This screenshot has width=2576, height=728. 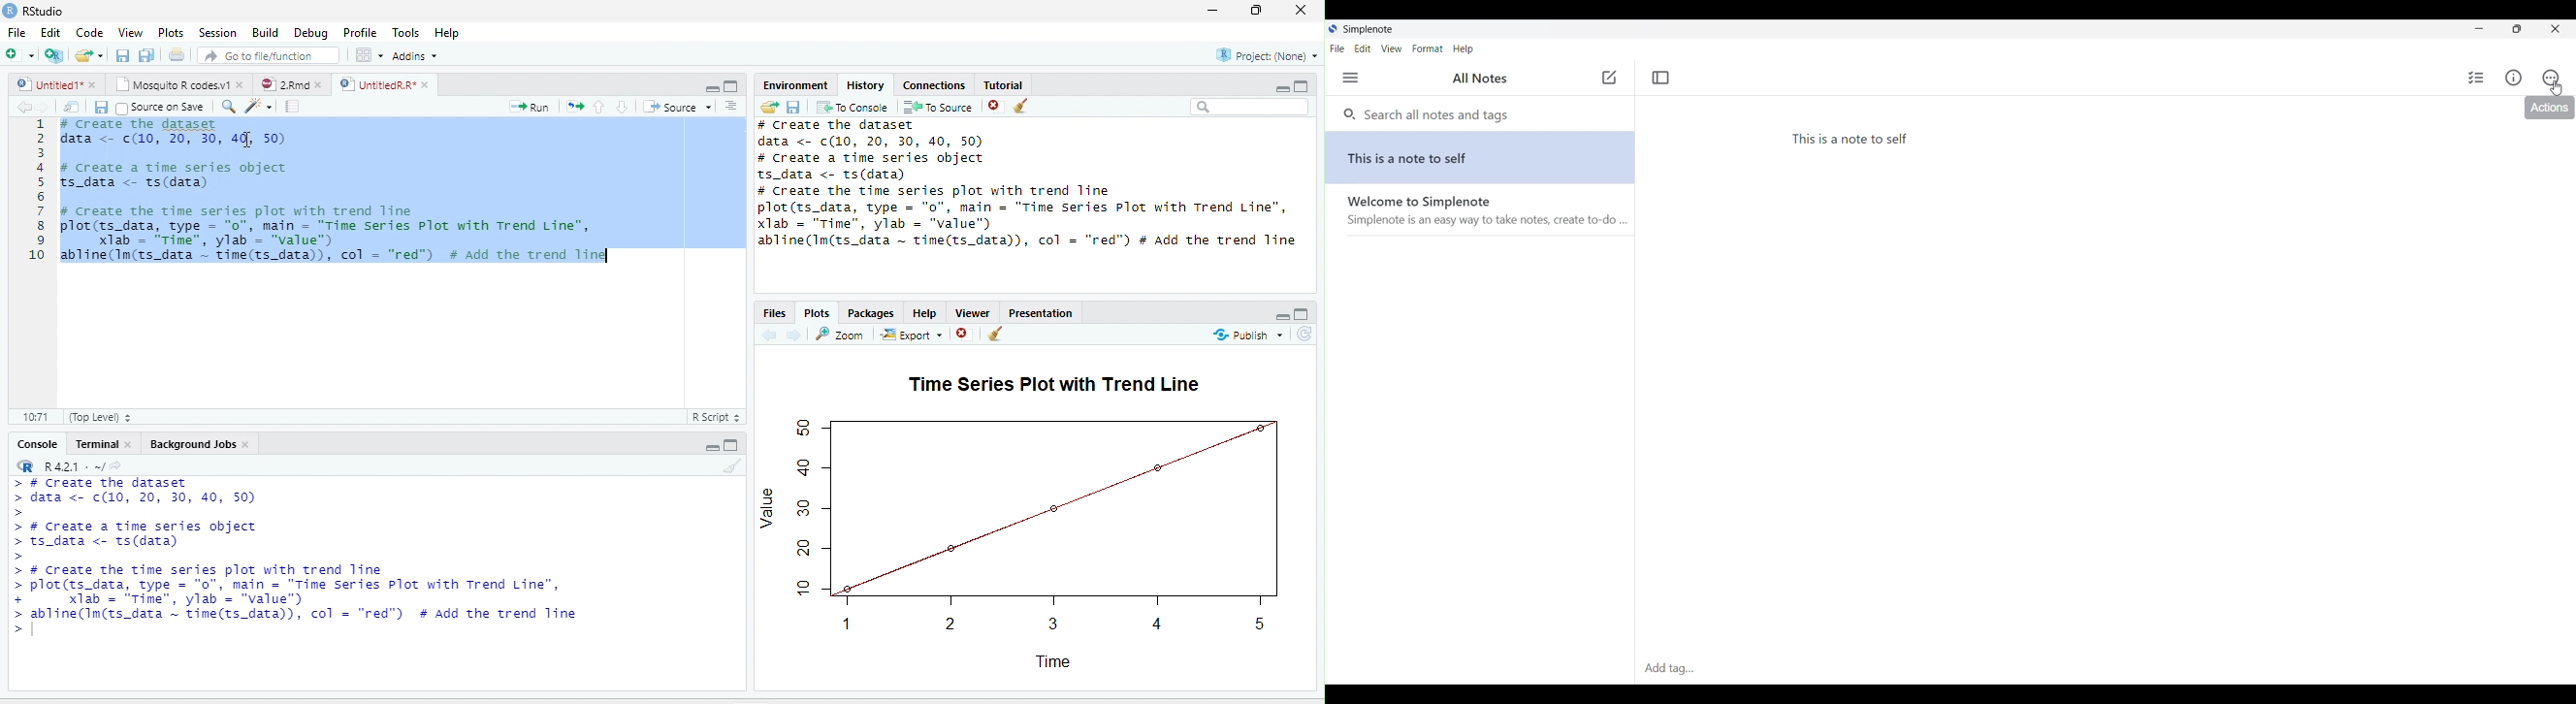 What do you see at coordinates (1249, 107) in the screenshot?
I see `Search bar` at bounding box center [1249, 107].